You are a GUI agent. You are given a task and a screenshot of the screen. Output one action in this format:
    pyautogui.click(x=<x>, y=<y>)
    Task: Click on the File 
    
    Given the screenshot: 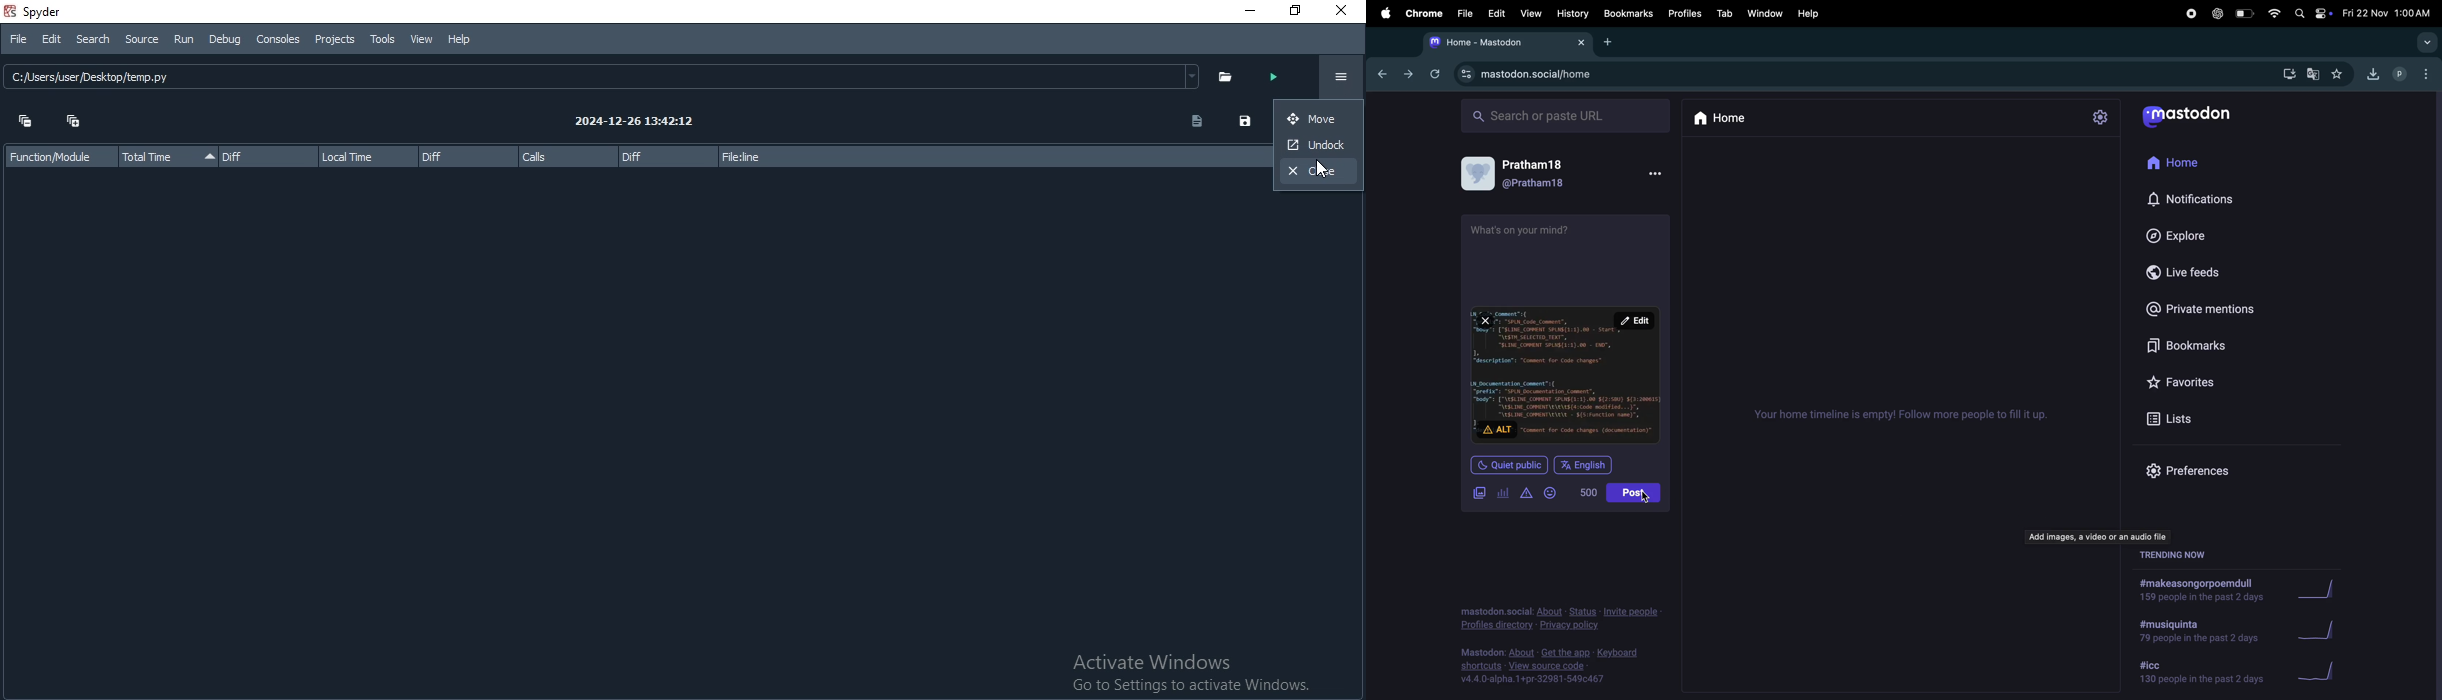 What is the action you would take?
    pyautogui.click(x=18, y=38)
    